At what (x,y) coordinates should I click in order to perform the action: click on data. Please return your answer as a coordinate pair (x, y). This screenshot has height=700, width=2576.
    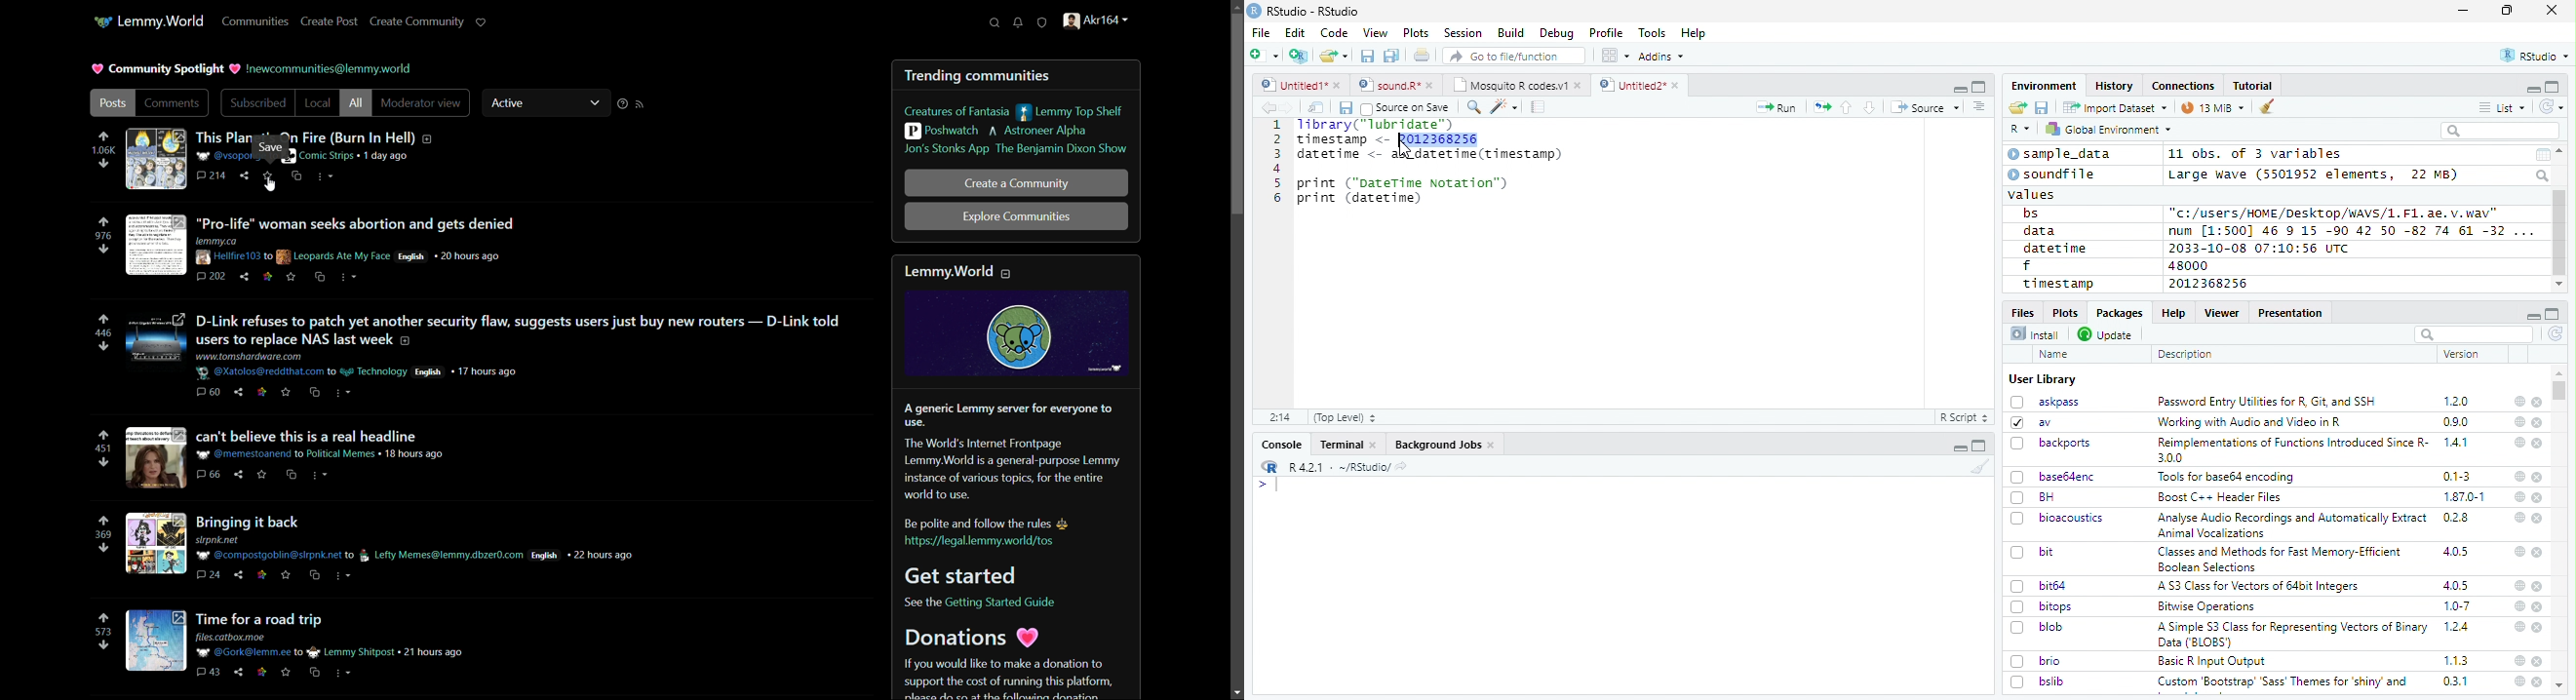
    Looking at the image, I should click on (2043, 231).